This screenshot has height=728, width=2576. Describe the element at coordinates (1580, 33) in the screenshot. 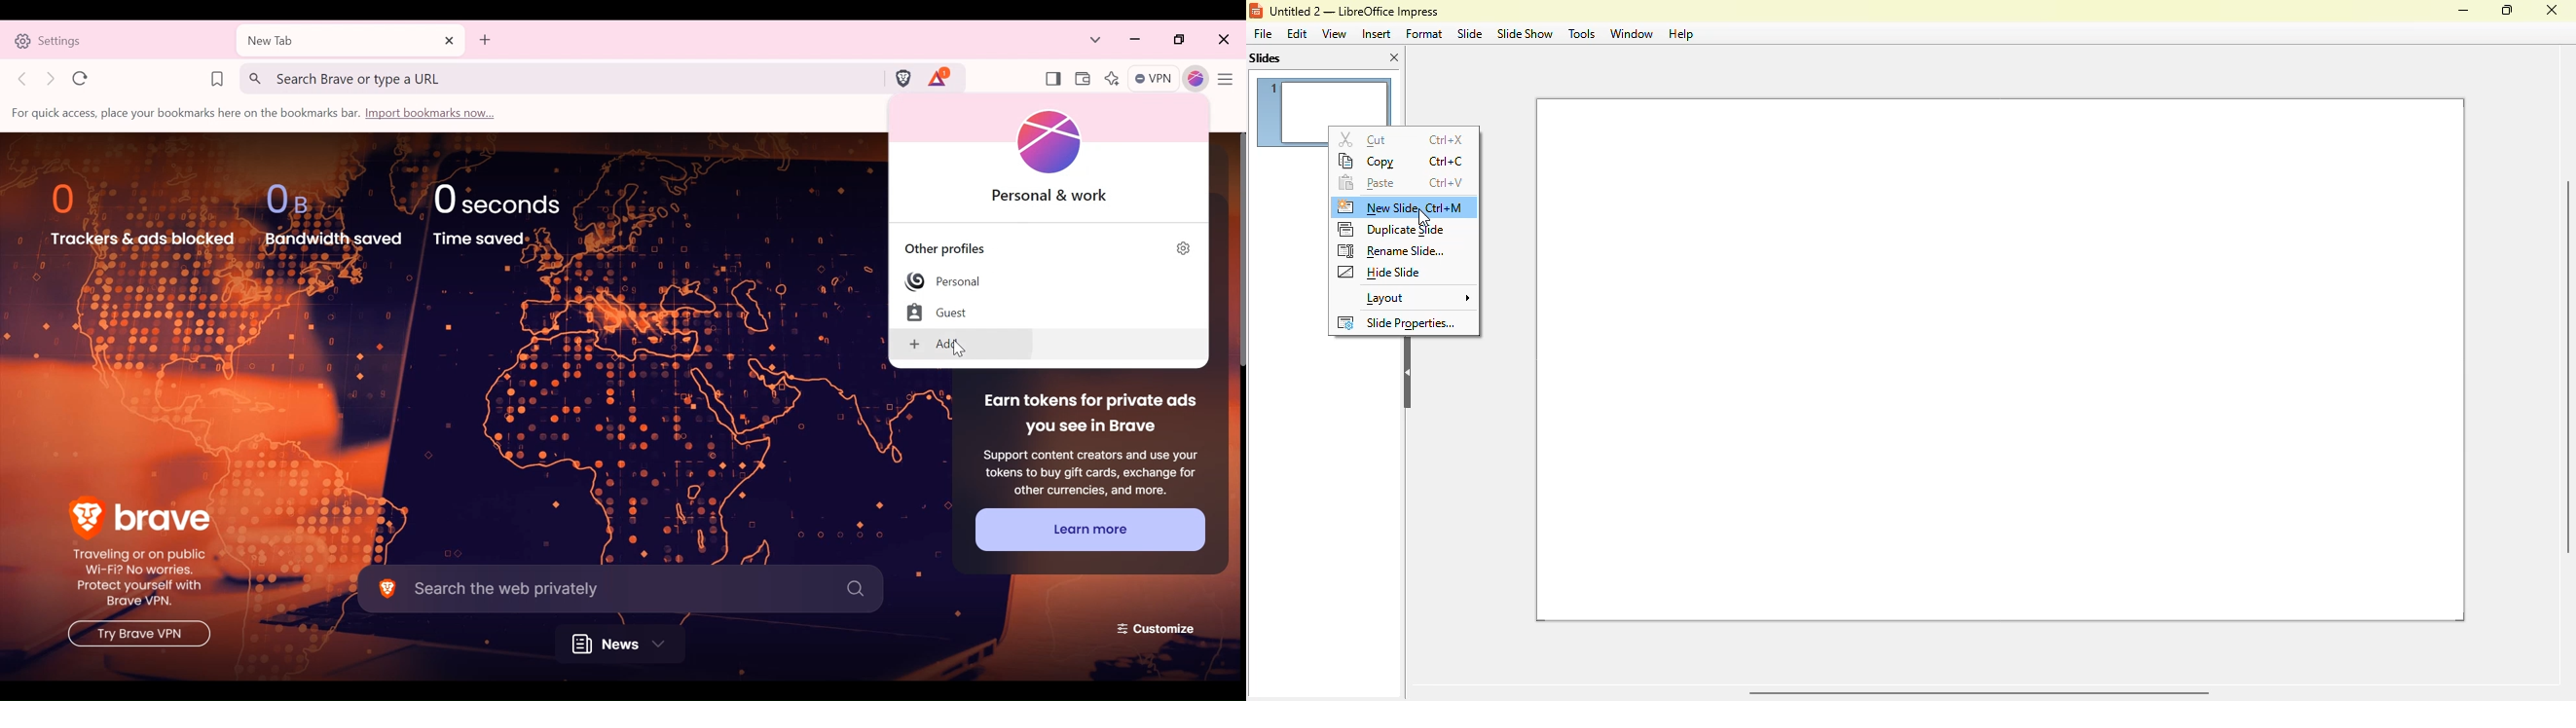

I see `tools` at that location.